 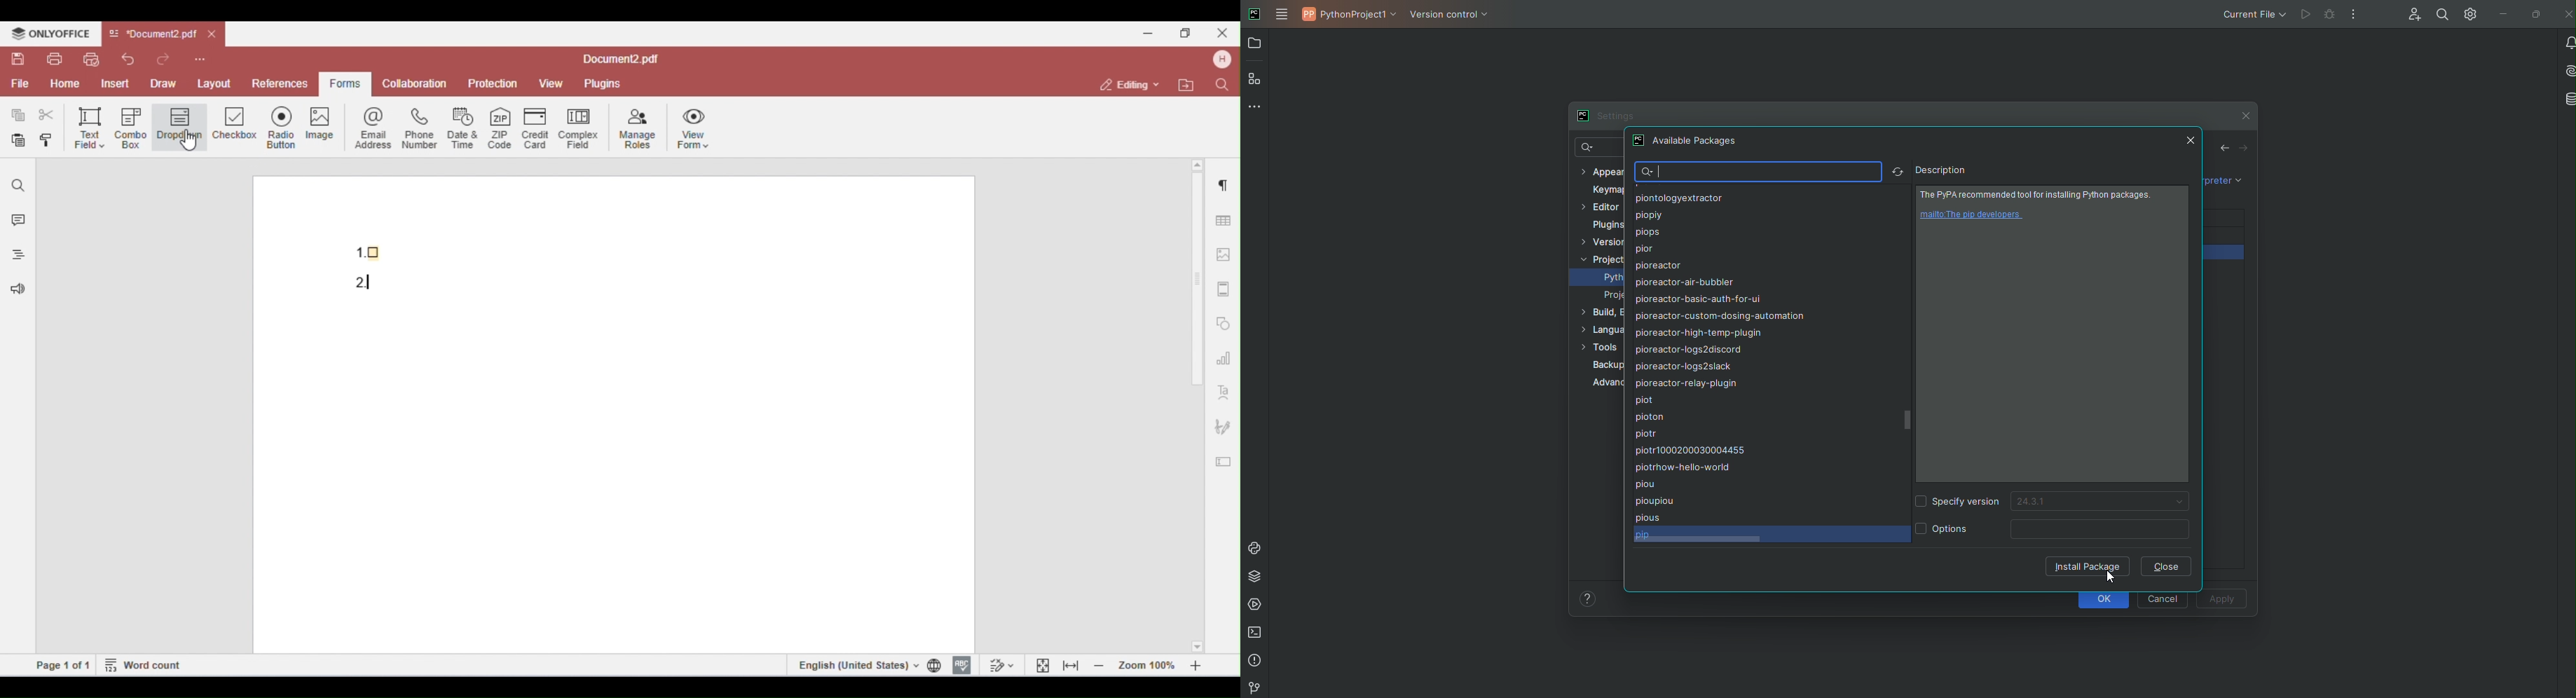 What do you see at coordinates (2413, 13) in the screenshot?
I see `Code with me` at bounding box center [2413, 13].